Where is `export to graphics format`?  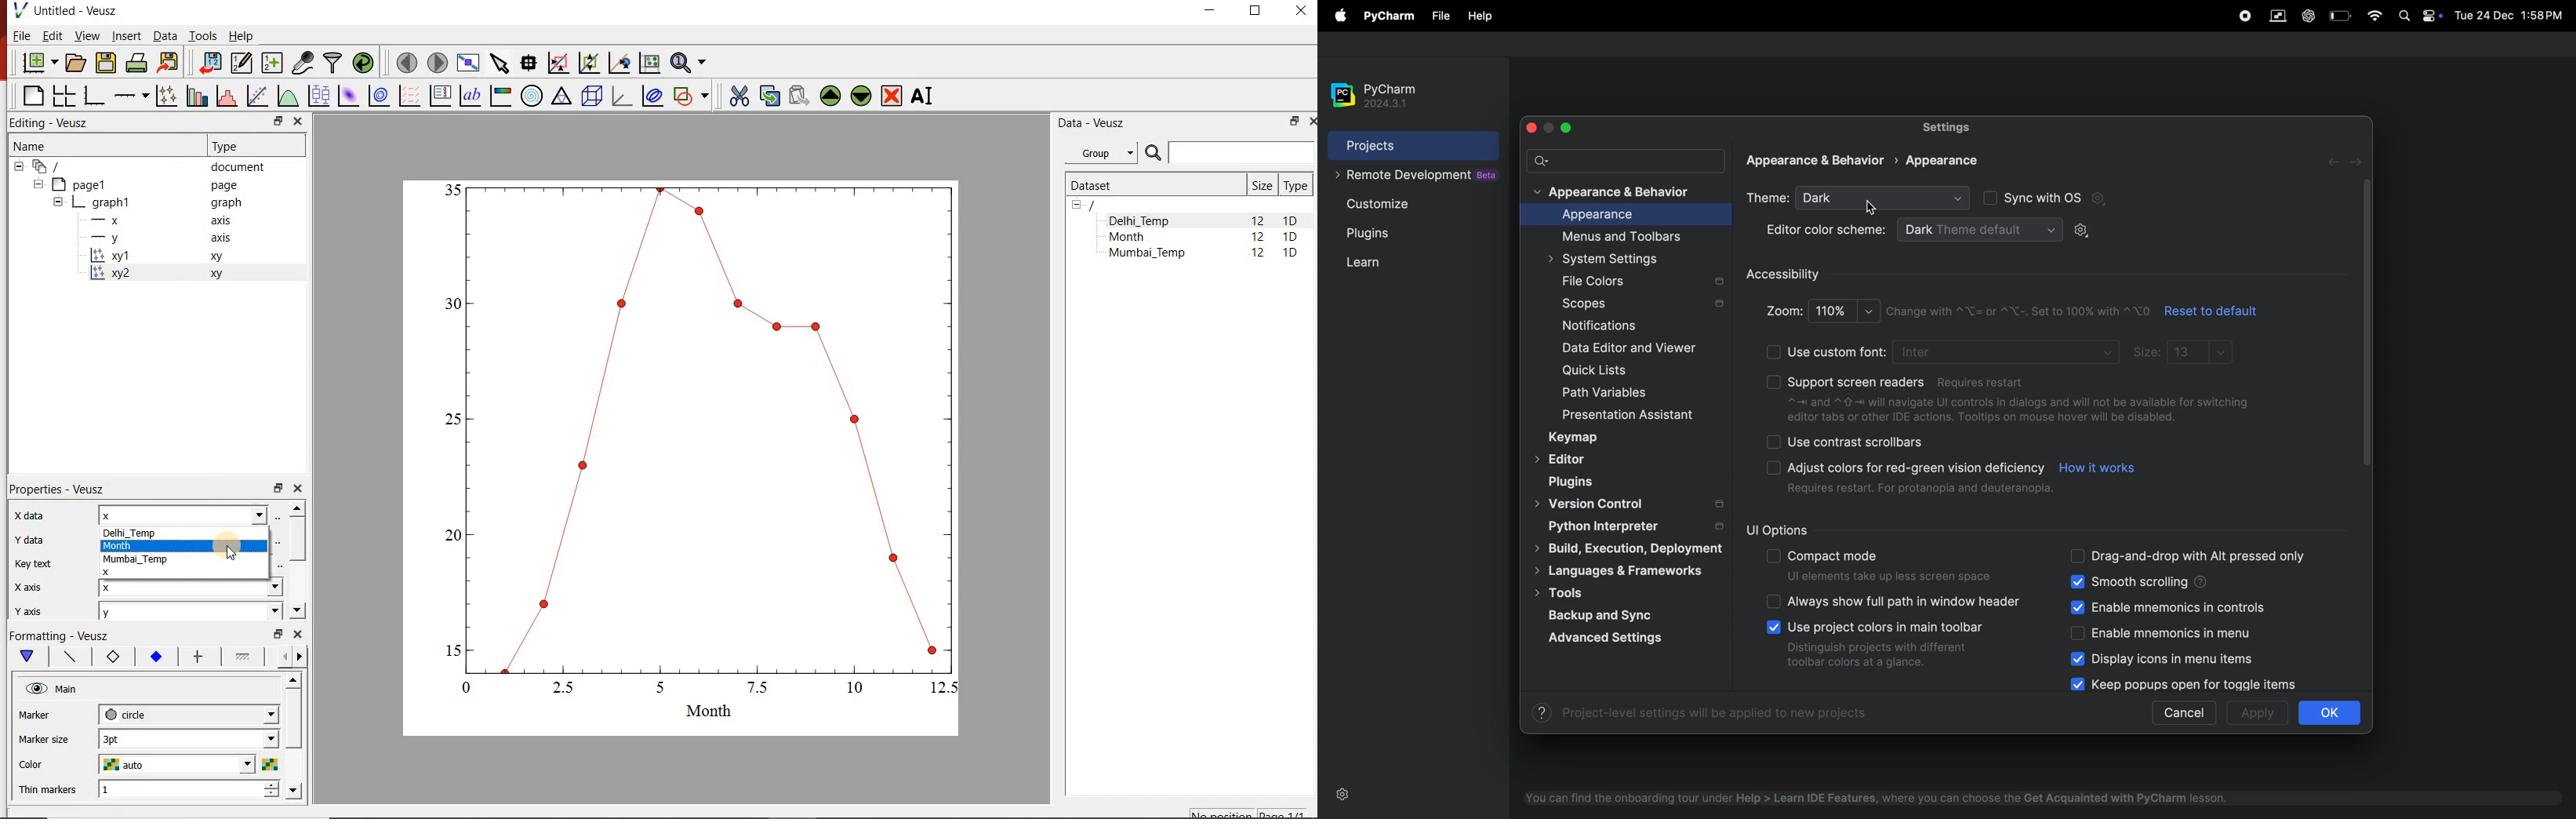 export to graphics format is located at coordinates (169, 63).